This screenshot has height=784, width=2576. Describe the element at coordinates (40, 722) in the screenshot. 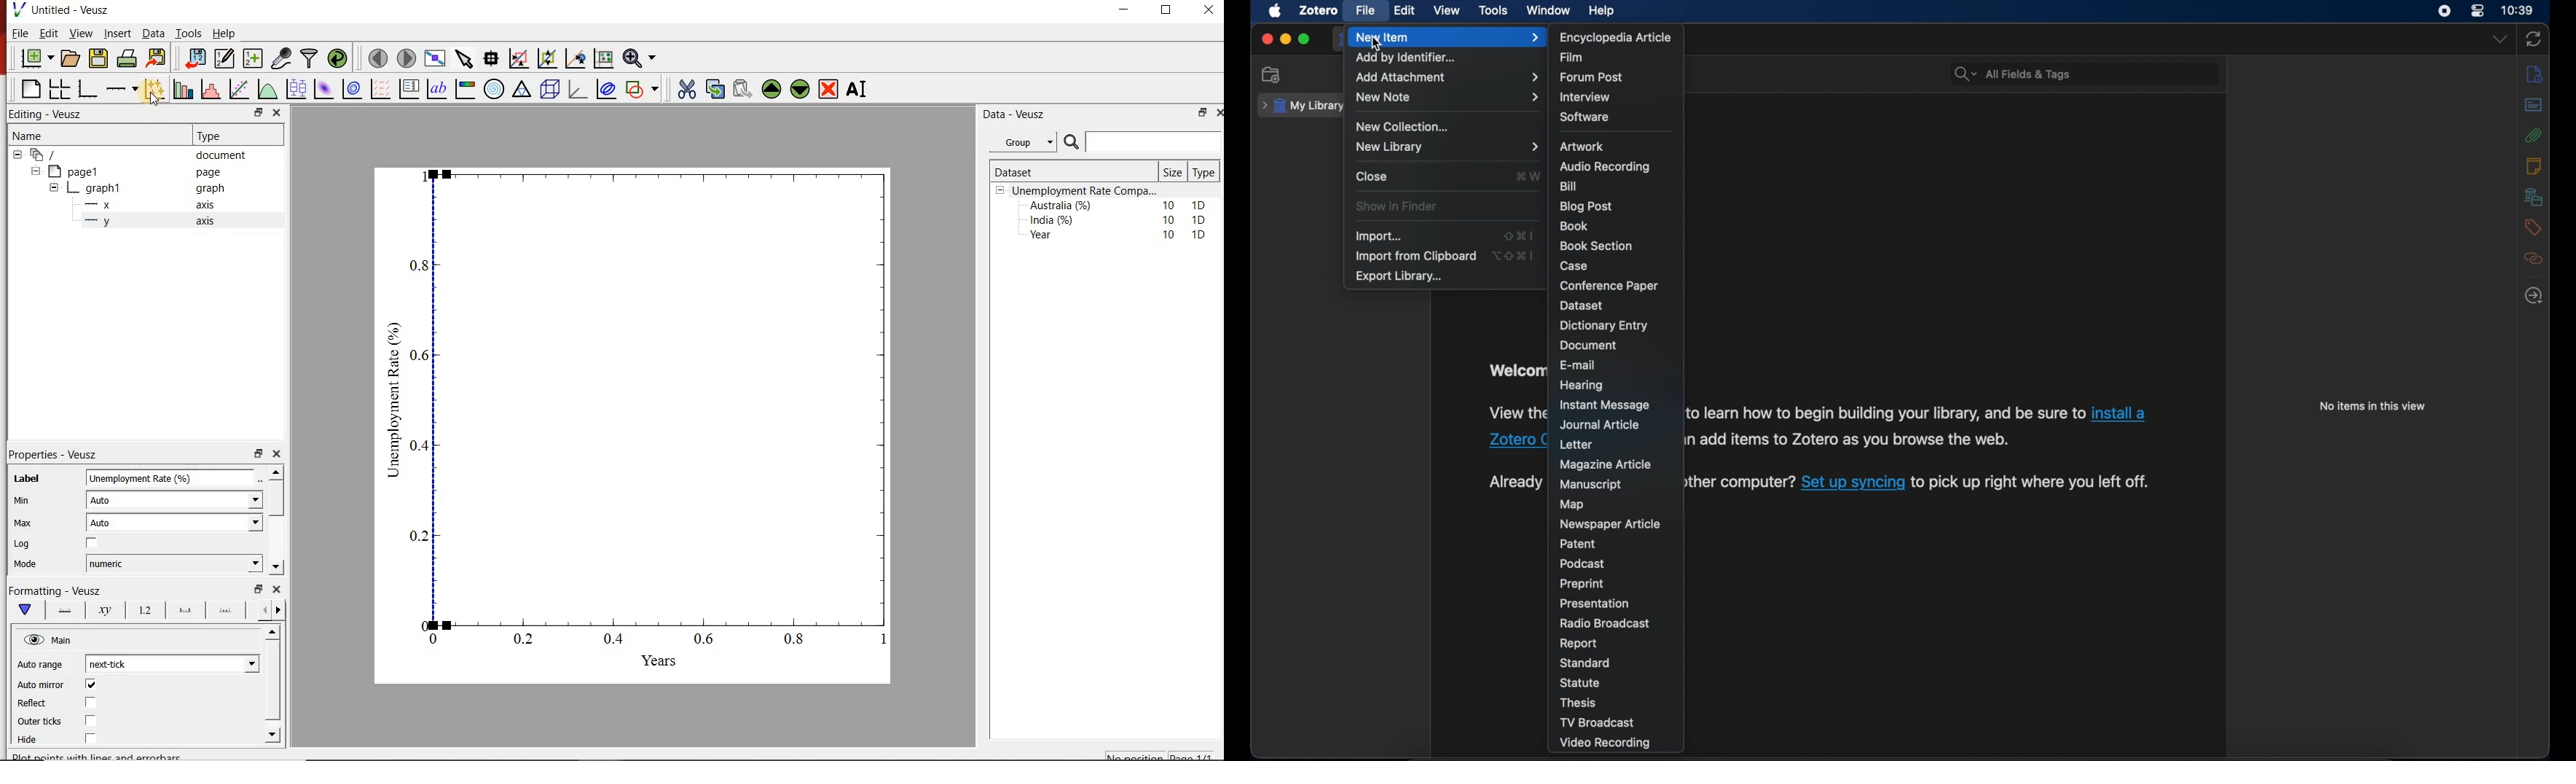

I see `Outer ticks` at that location.